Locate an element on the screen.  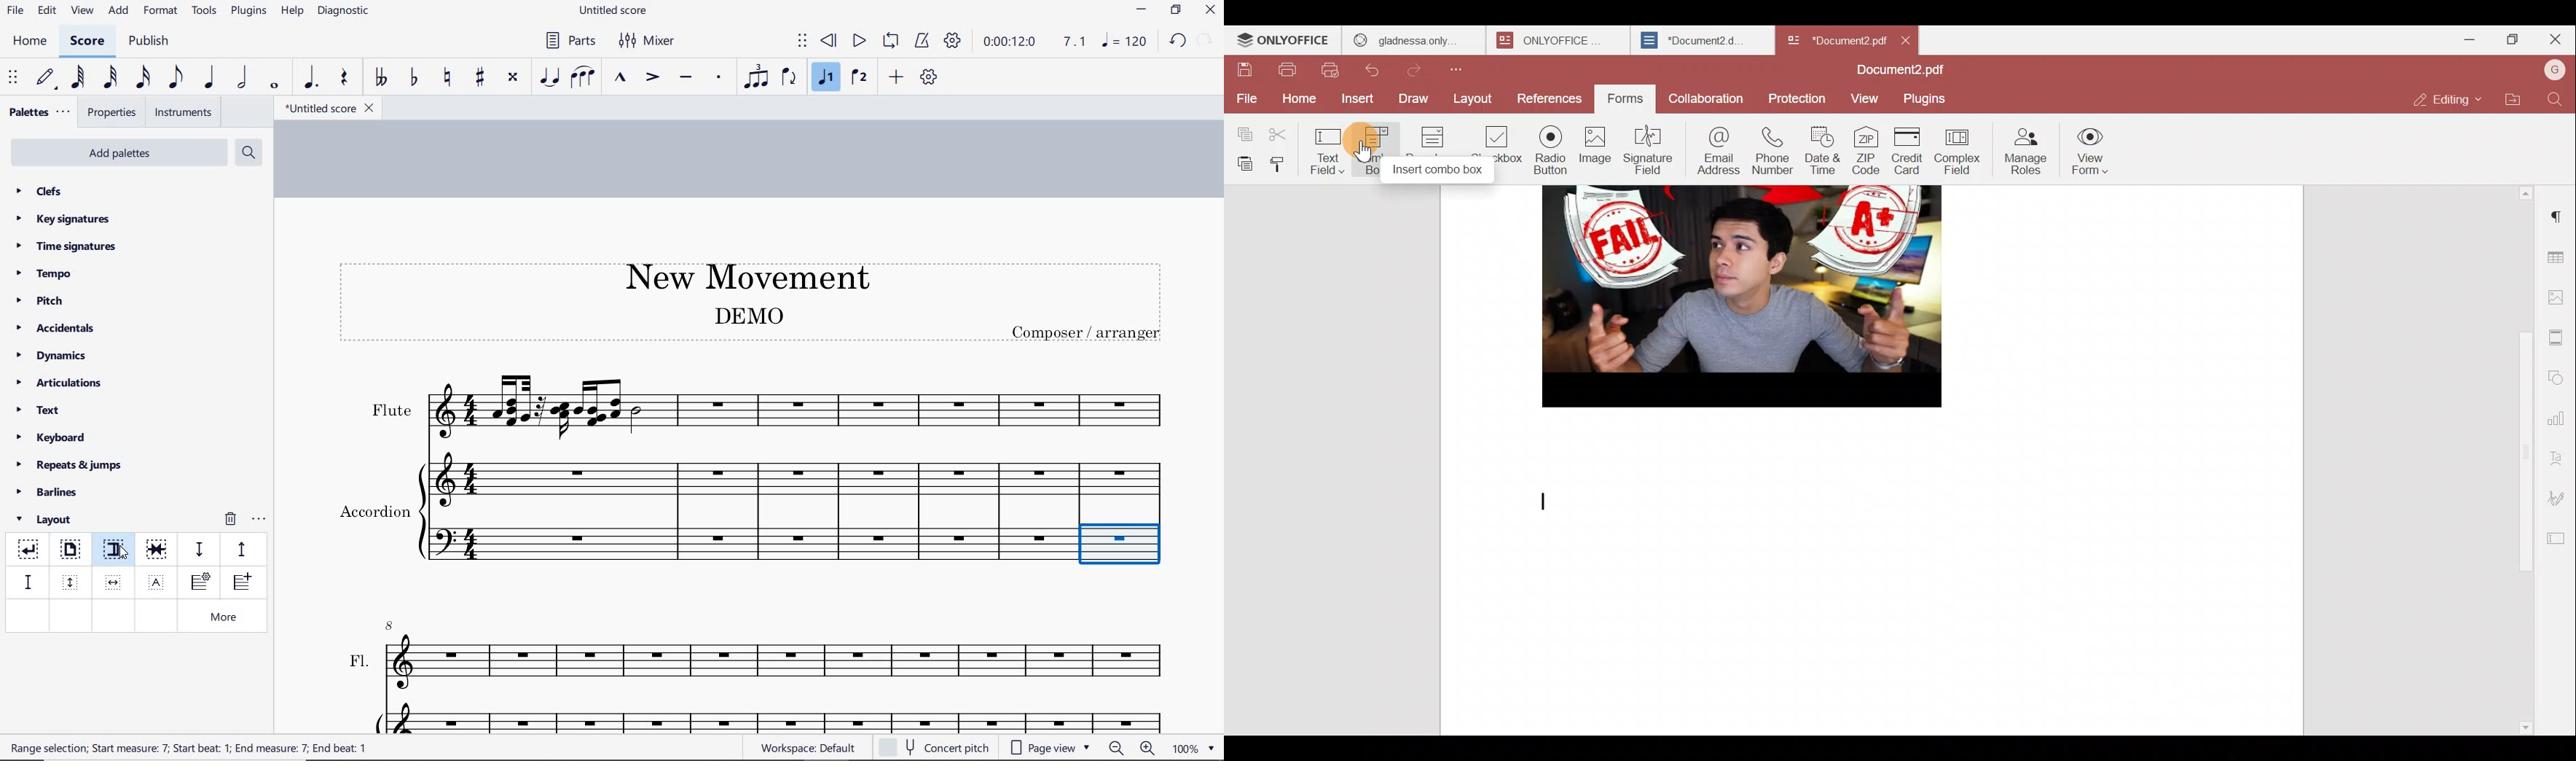
Insert combo box is located at coordinates (1438, 170).